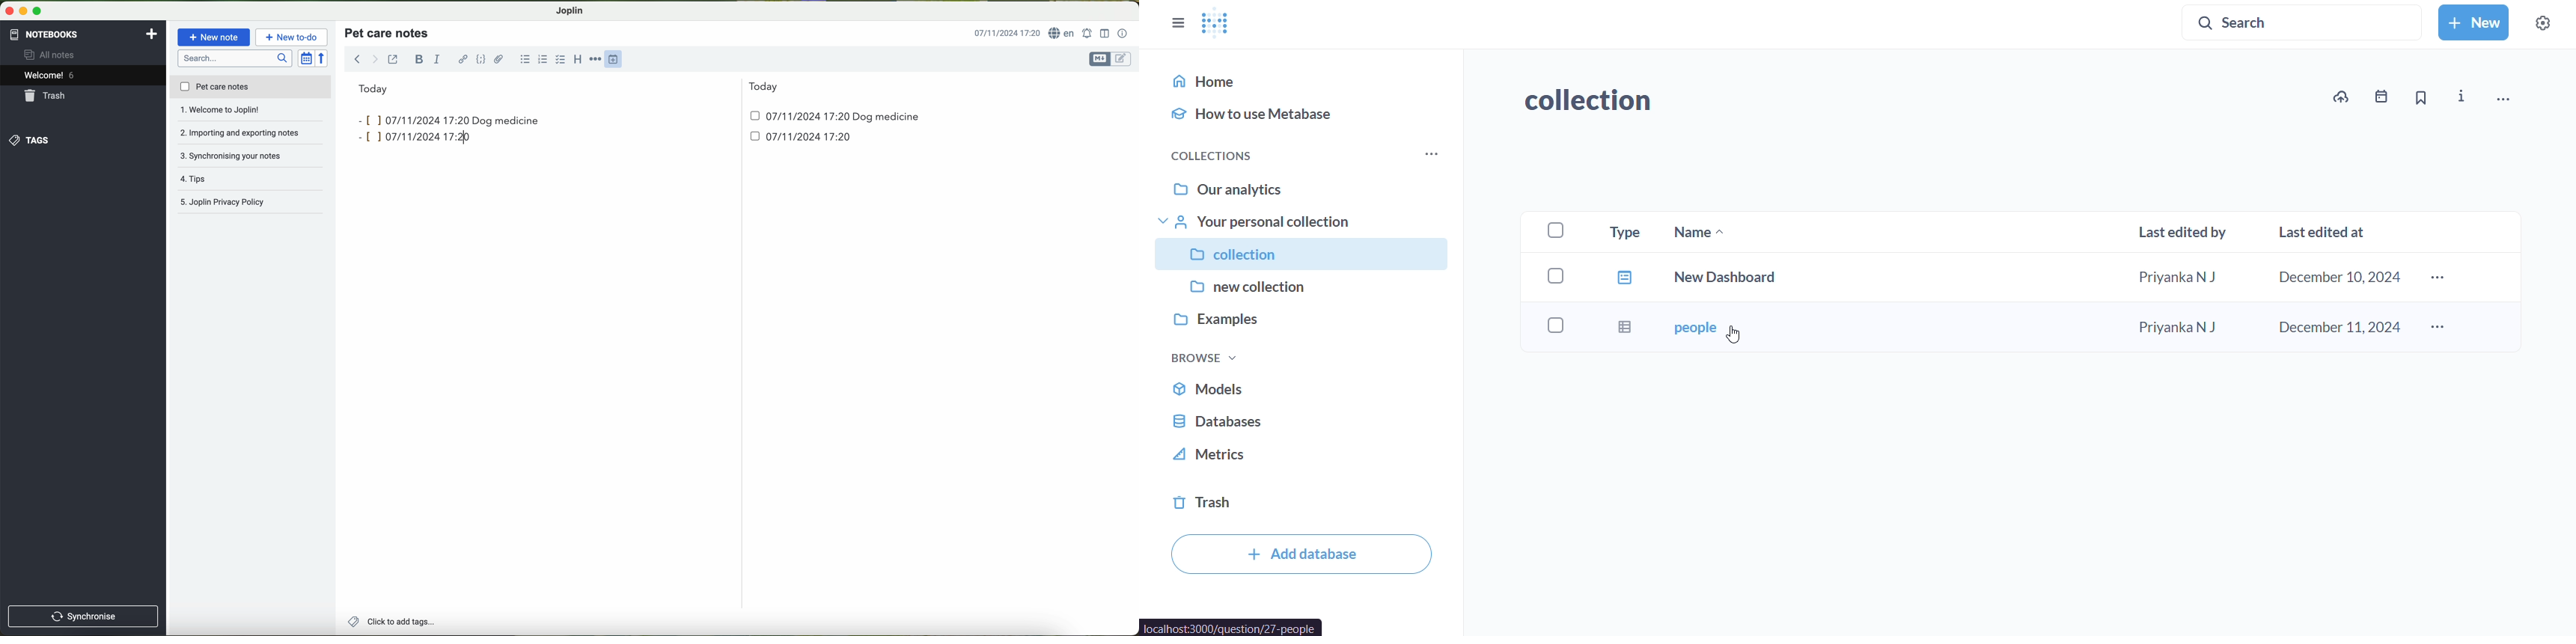 Image resolution: width=2576 pixels, height=644 pixels. What do you see at coordinates (1110, 59) in the screenshot?
I see `toggle editors` at bounding box center [1110, 59].